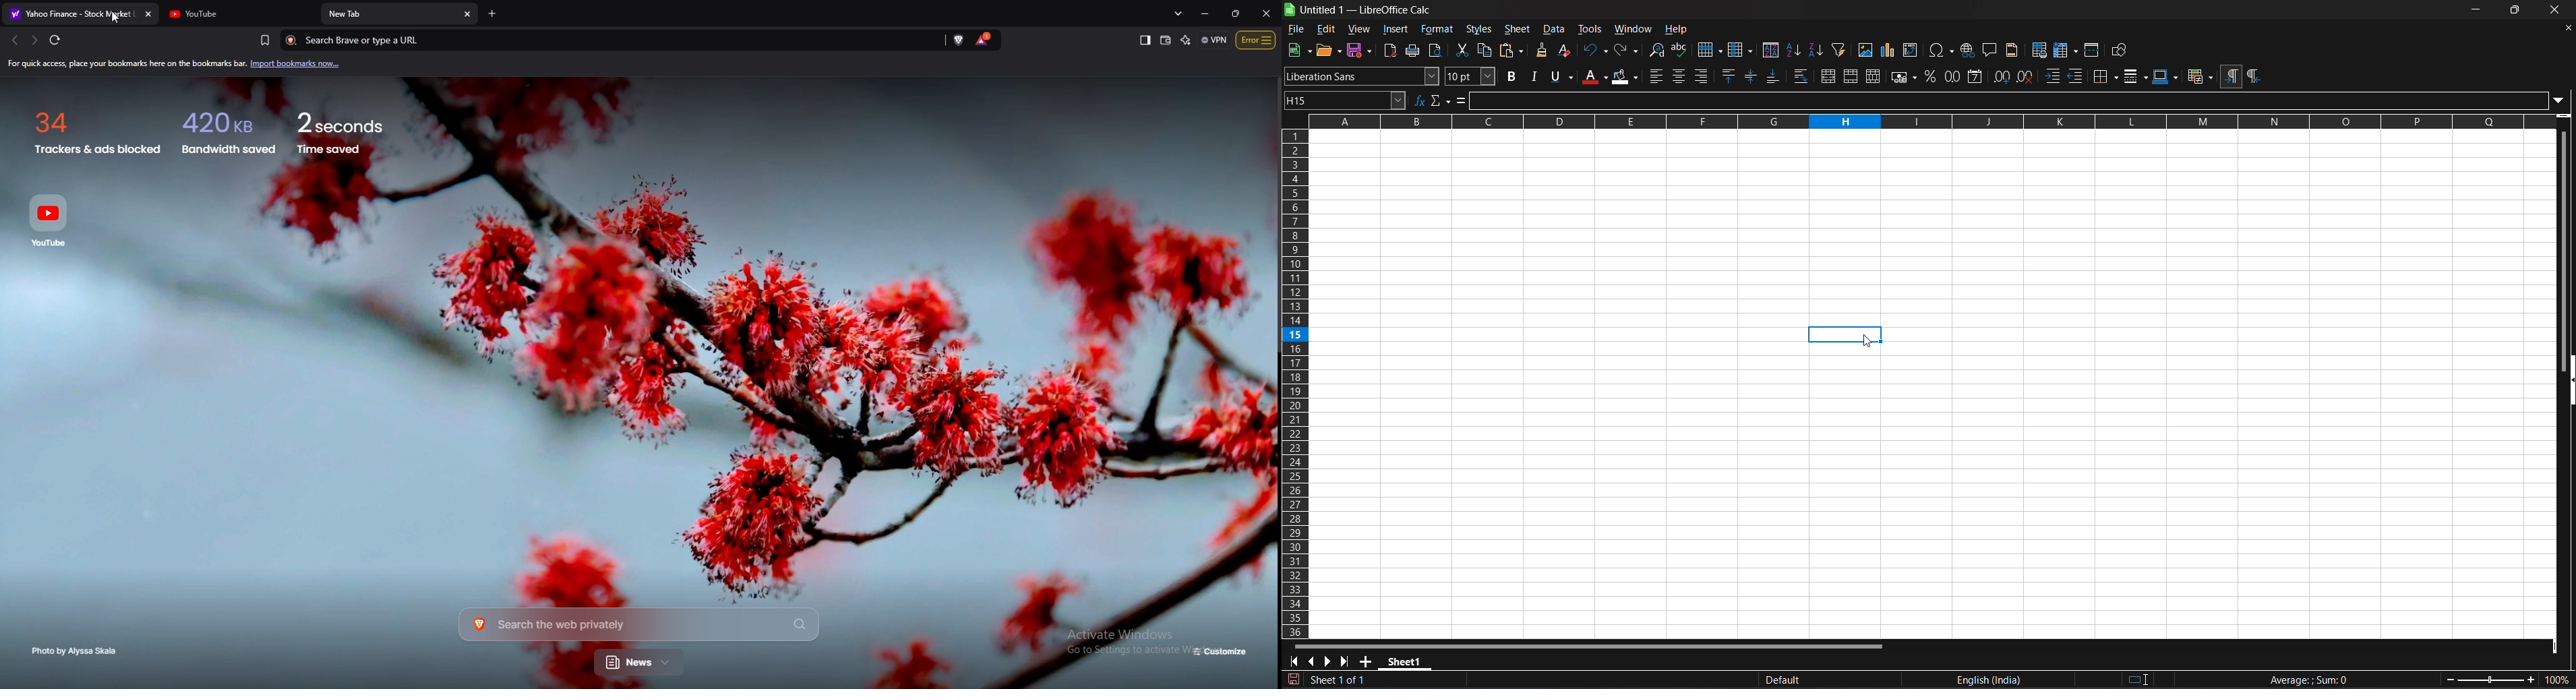 The image size is (2576, 700). I want to click on vpn, so click(1214, 39).